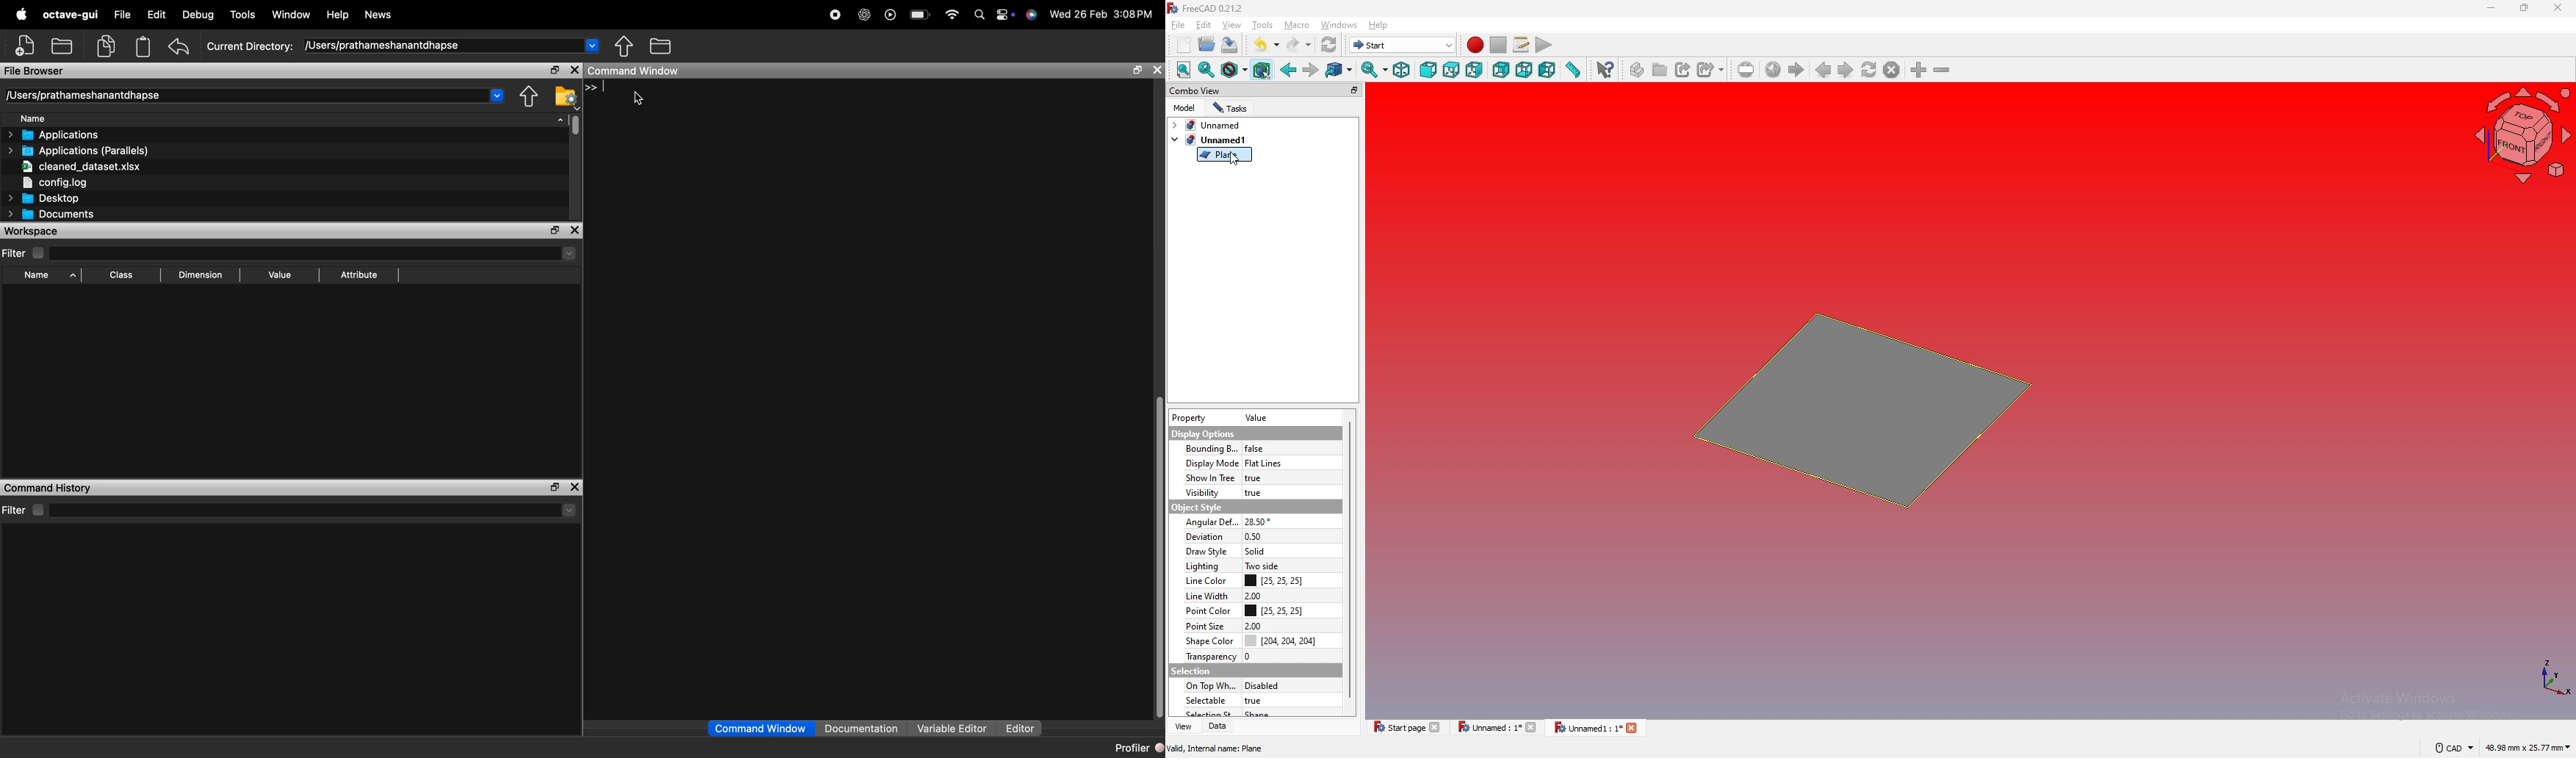  What do you see at coordinates (1403, 44) in the screenshot?
I see `start` at bounding box center [1403, 44].